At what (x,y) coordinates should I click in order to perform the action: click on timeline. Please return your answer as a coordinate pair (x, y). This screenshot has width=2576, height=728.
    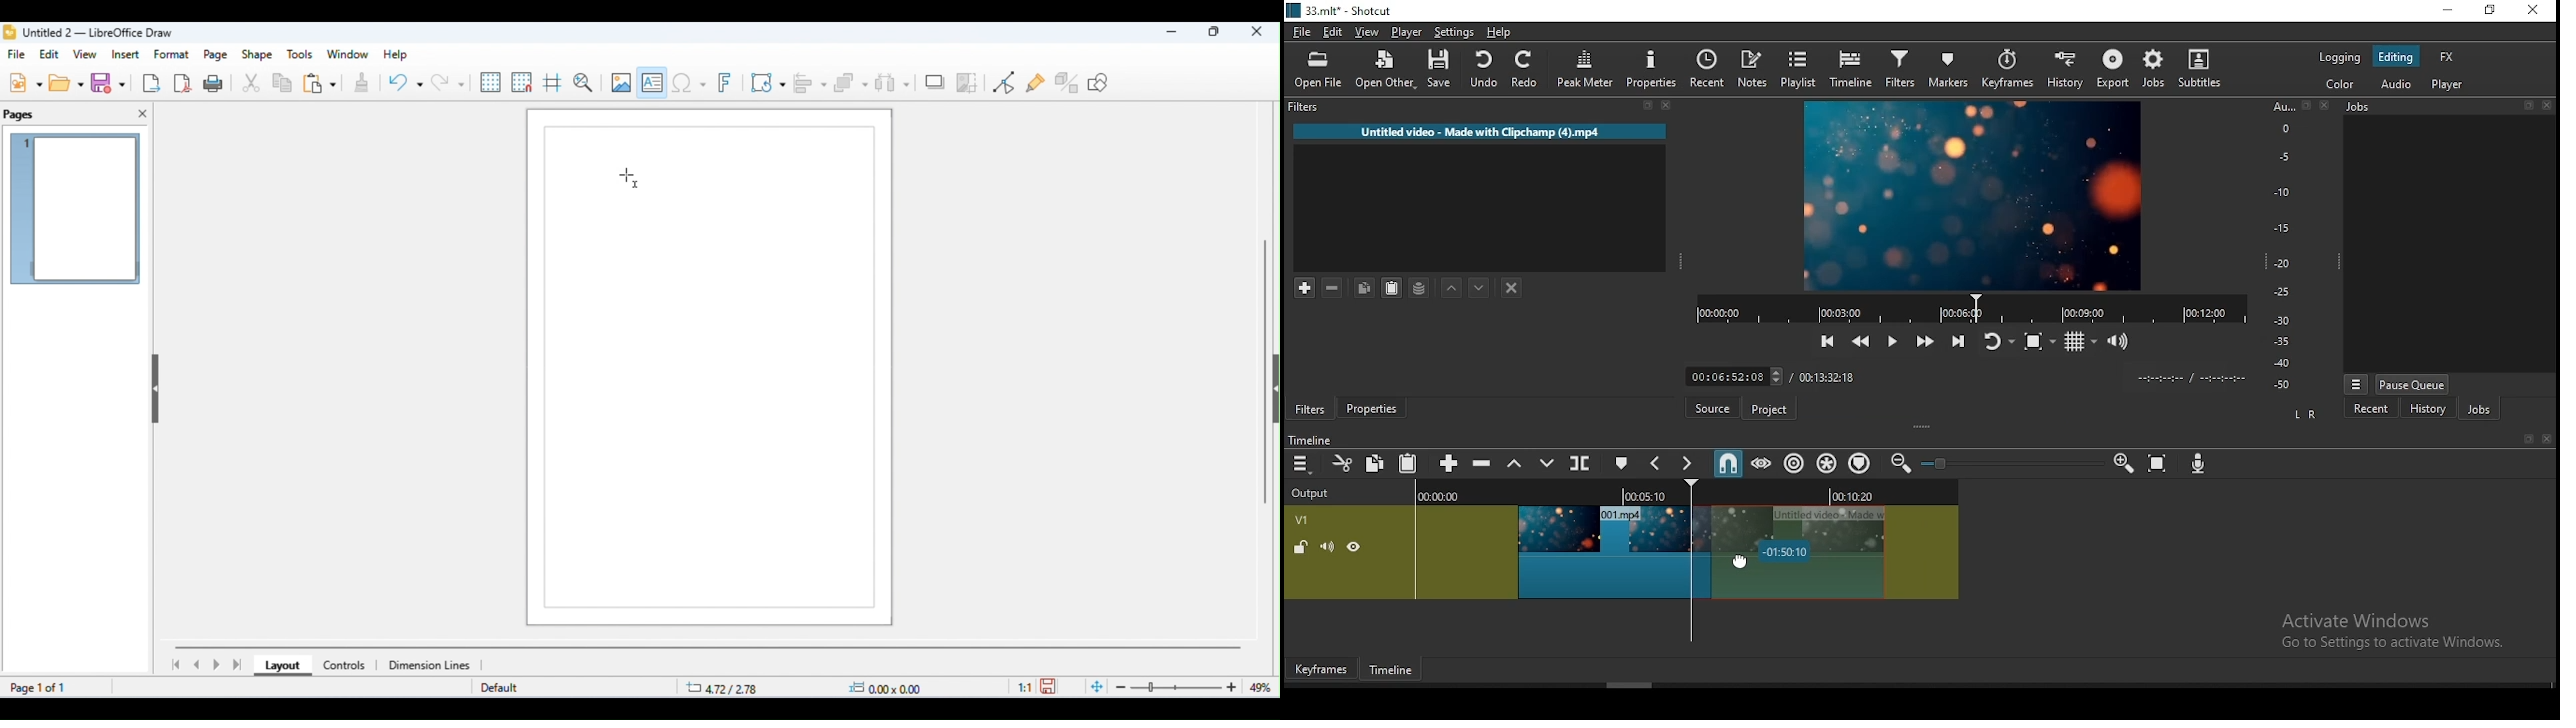
    Looking at the image, I should click on (1314, 437).